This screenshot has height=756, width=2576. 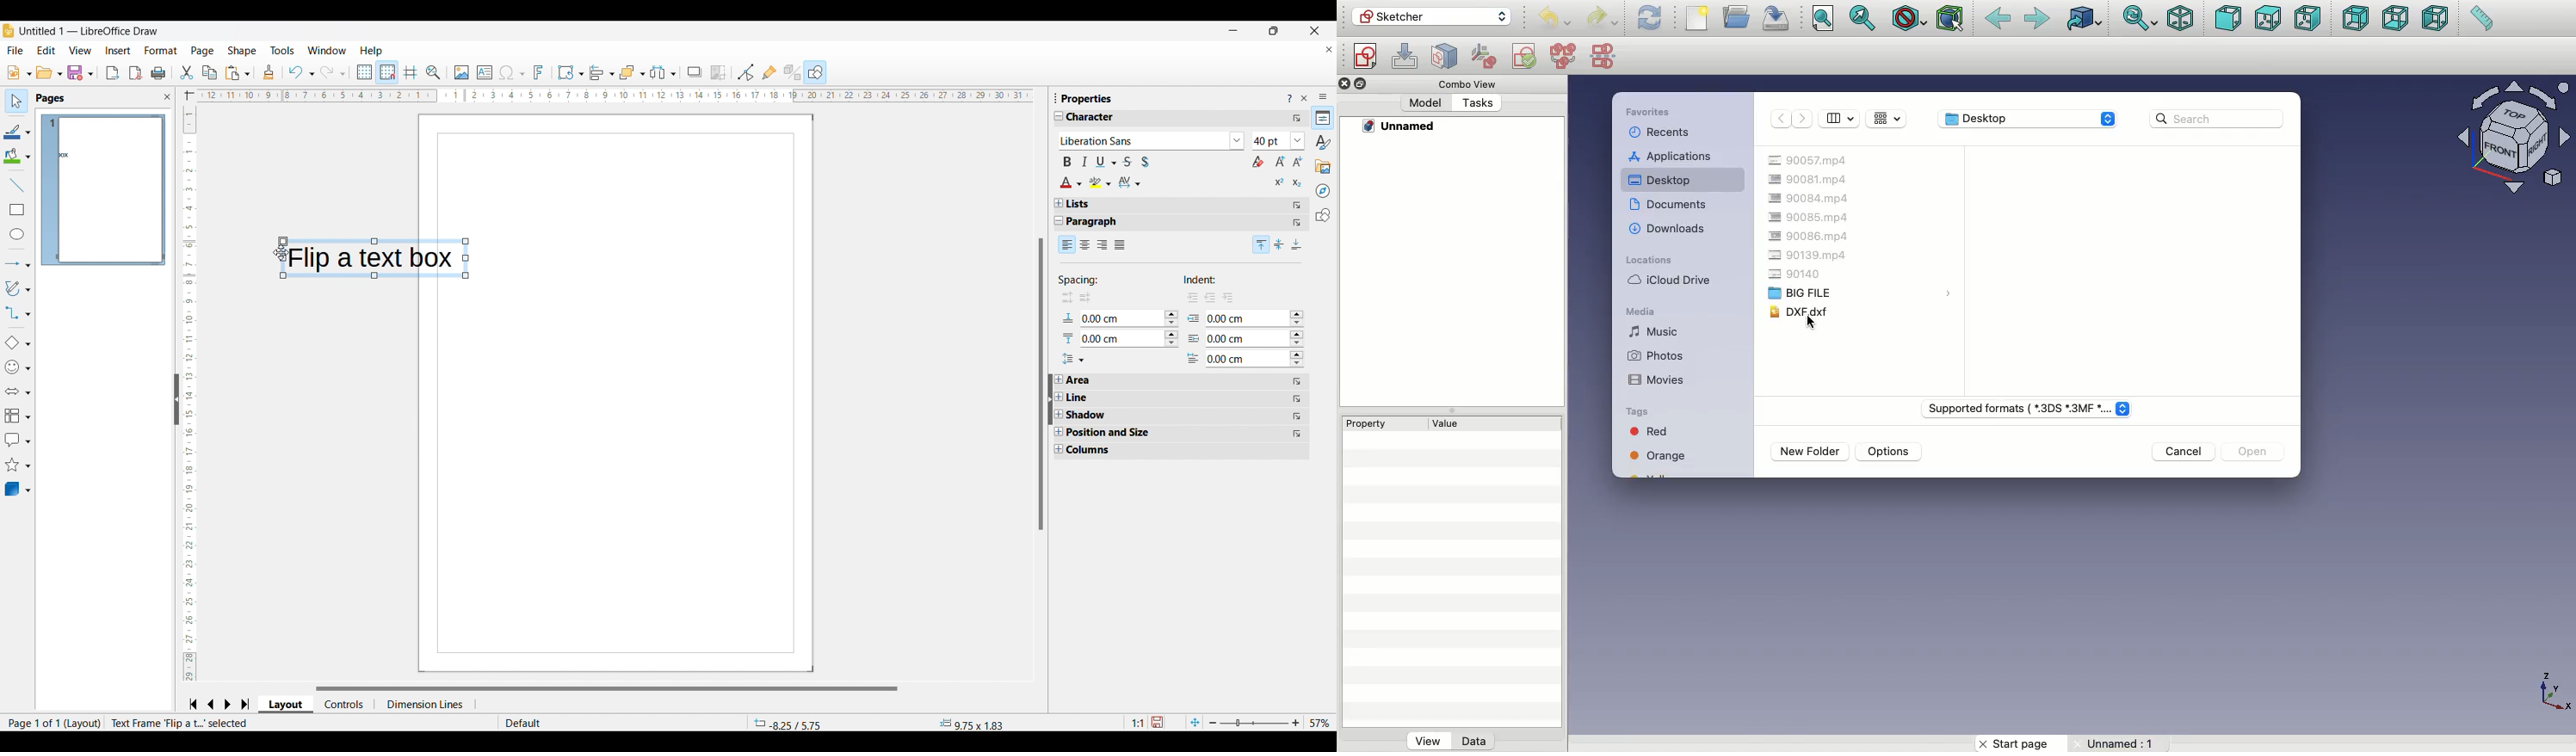 I want to click on Shape menu, so click(x=242, y=51).